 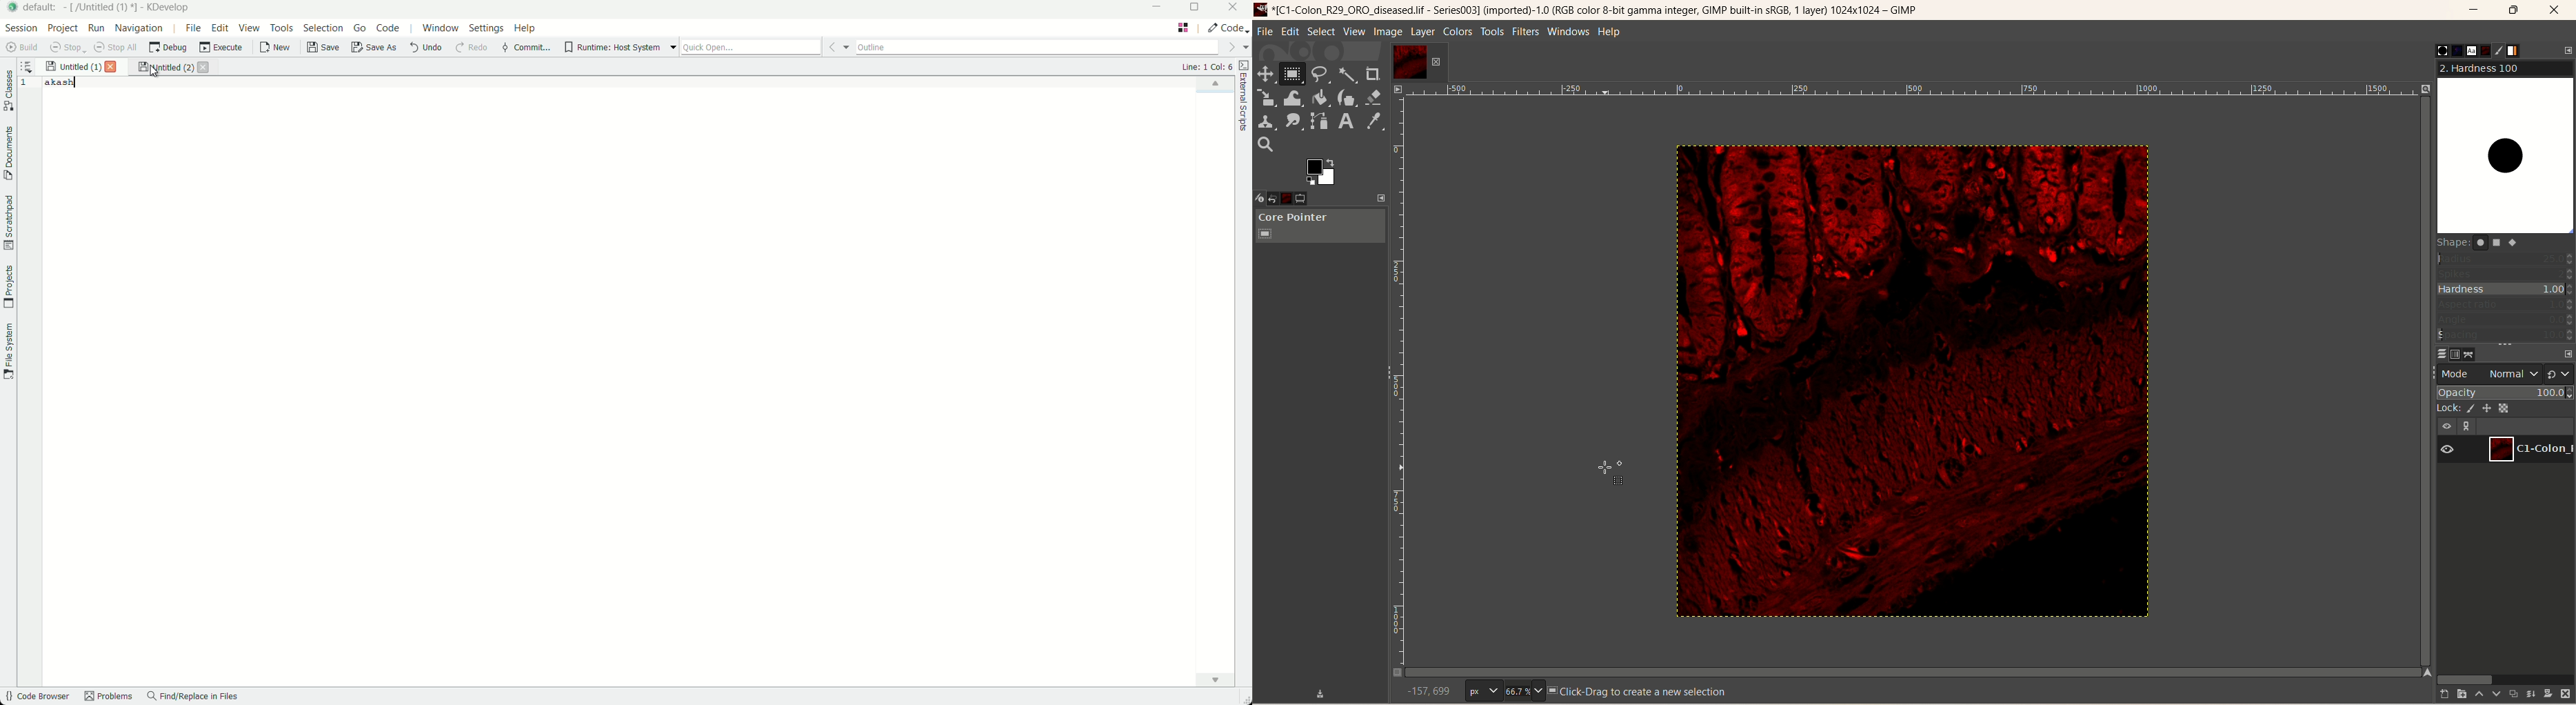 I want to click on outline, so click(x=1036, y=46).